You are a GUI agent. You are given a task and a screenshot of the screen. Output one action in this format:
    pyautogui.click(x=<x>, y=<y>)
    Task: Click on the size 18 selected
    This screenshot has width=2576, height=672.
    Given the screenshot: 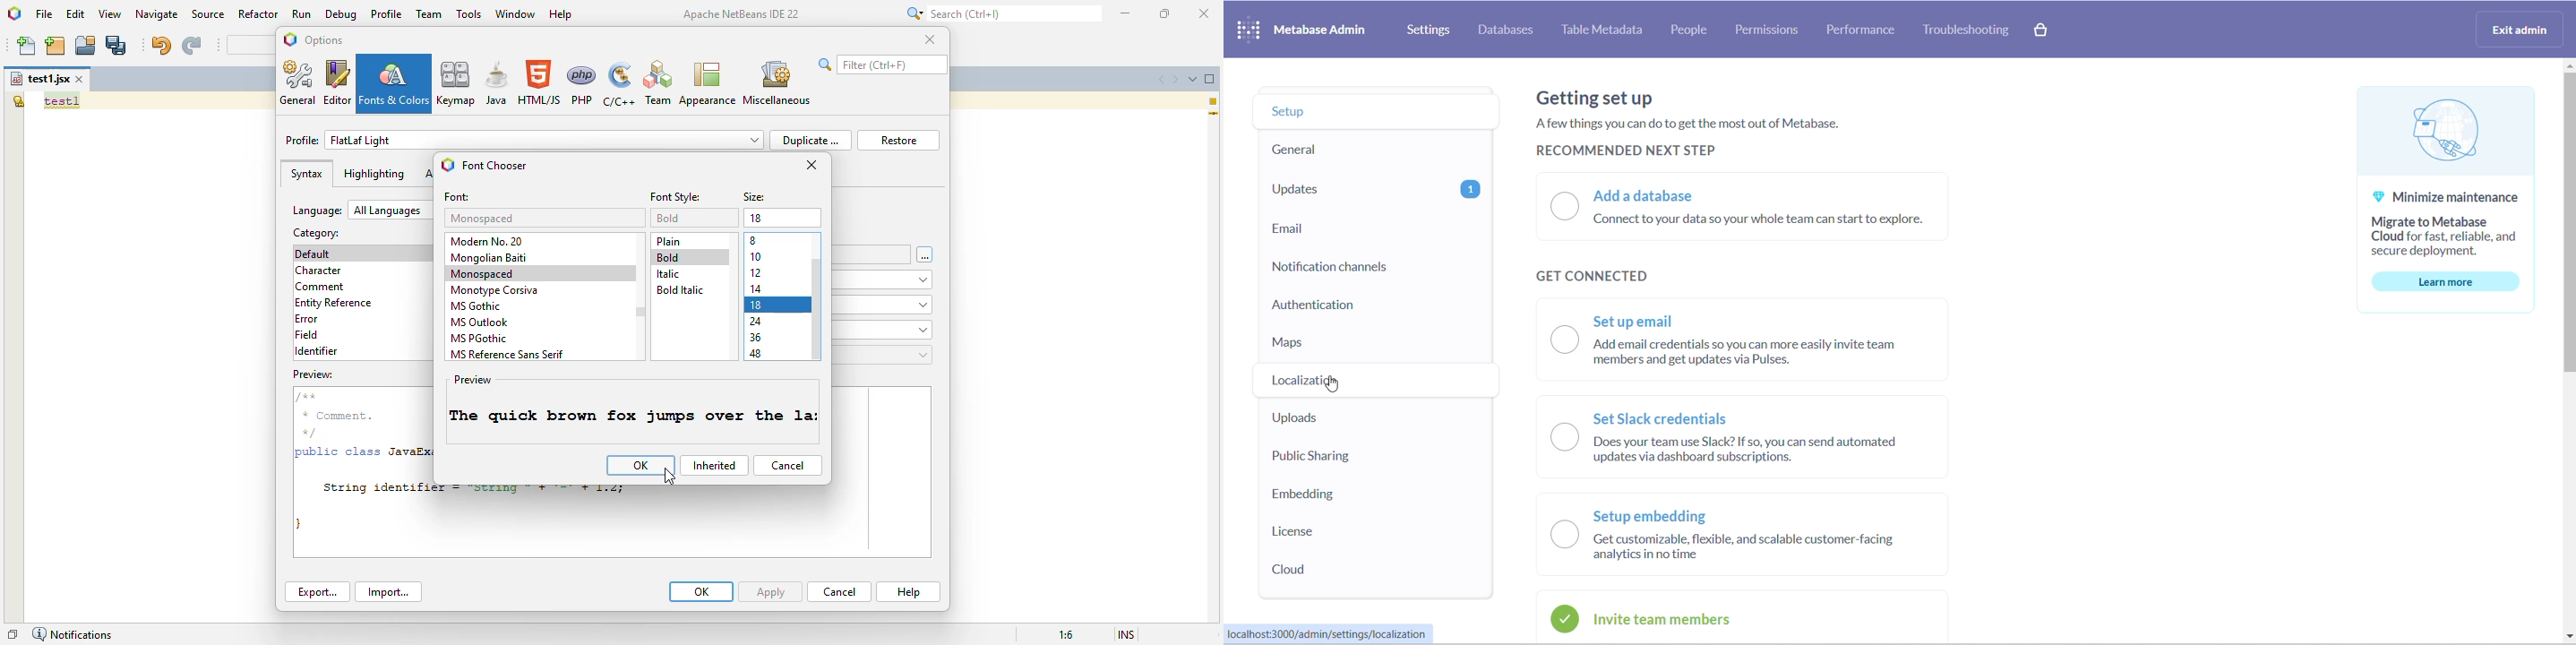 What is the action you would take?
    pyautogui.click(x=778, y=304)
    